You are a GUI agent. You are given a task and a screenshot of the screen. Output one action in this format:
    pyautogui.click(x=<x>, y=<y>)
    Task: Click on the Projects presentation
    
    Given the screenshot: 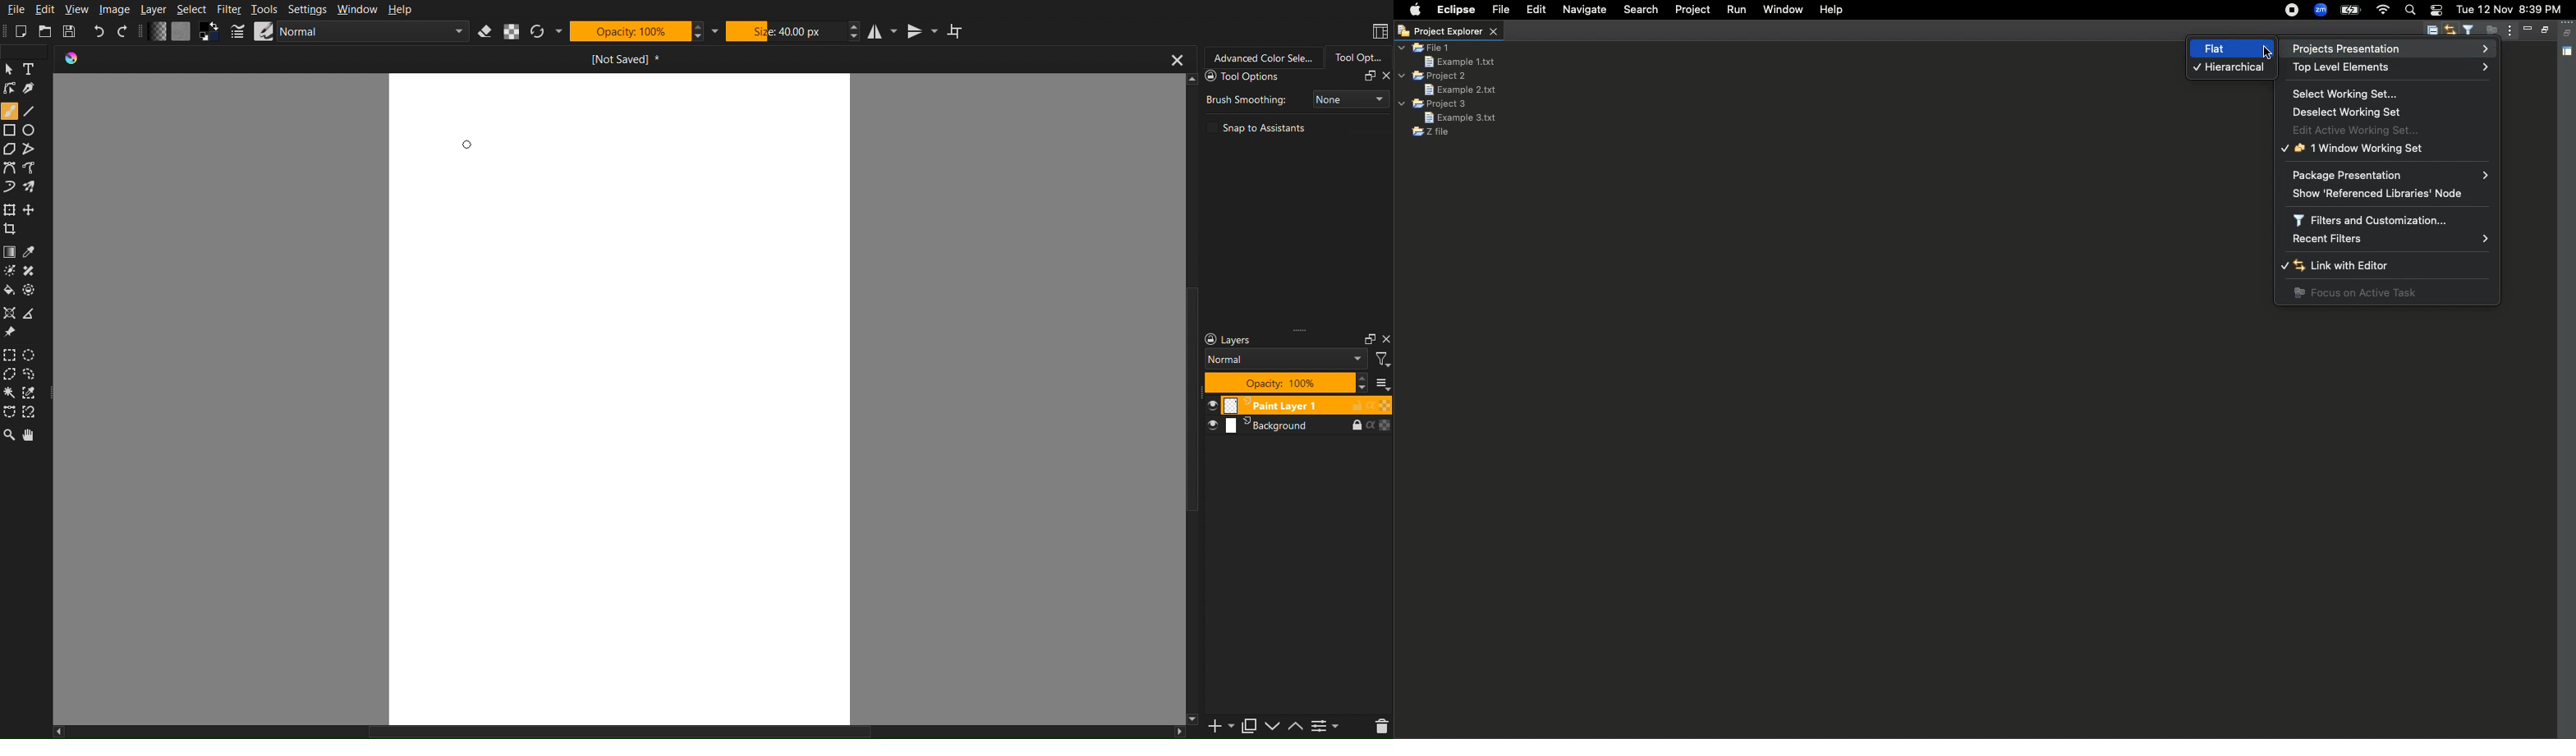 What is the action you would take?
    pyautogui.click(x=2384, y=48)
    